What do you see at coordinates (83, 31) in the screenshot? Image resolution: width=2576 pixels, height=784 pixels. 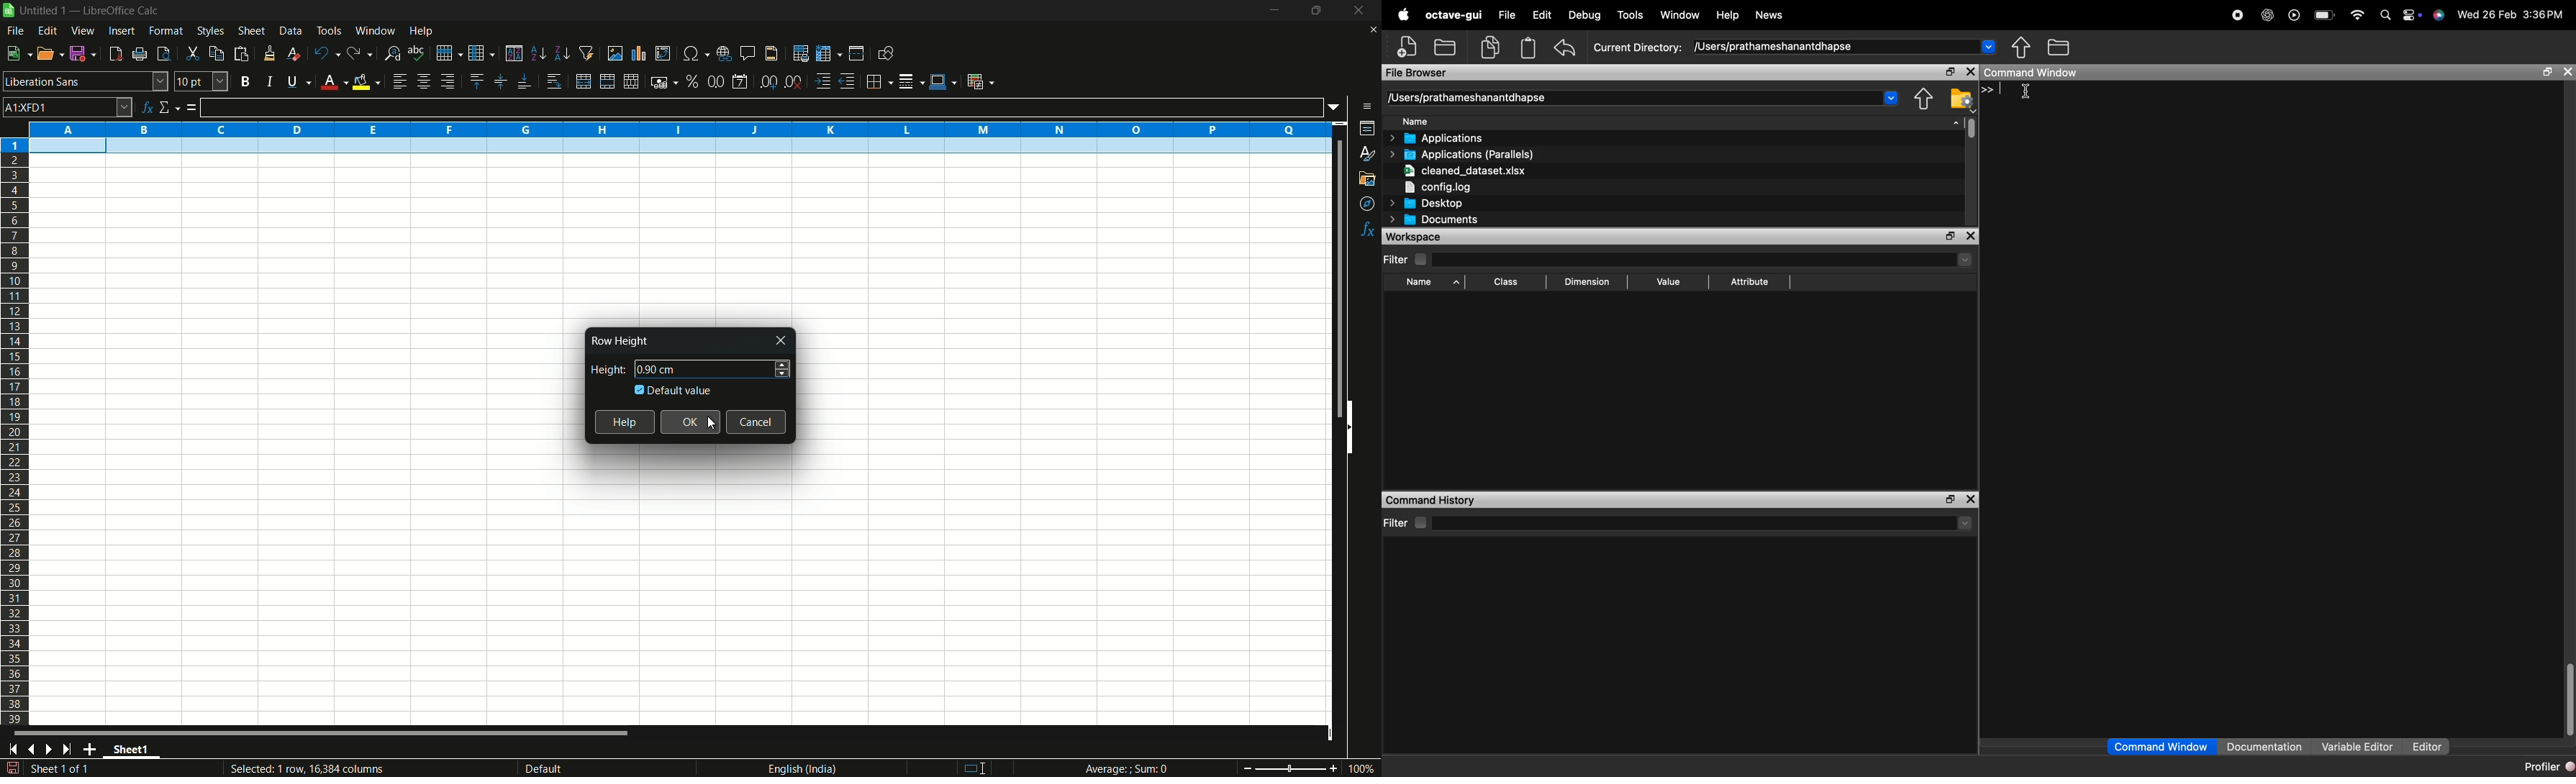 I see `view menu` at bounding box center [83, 31].